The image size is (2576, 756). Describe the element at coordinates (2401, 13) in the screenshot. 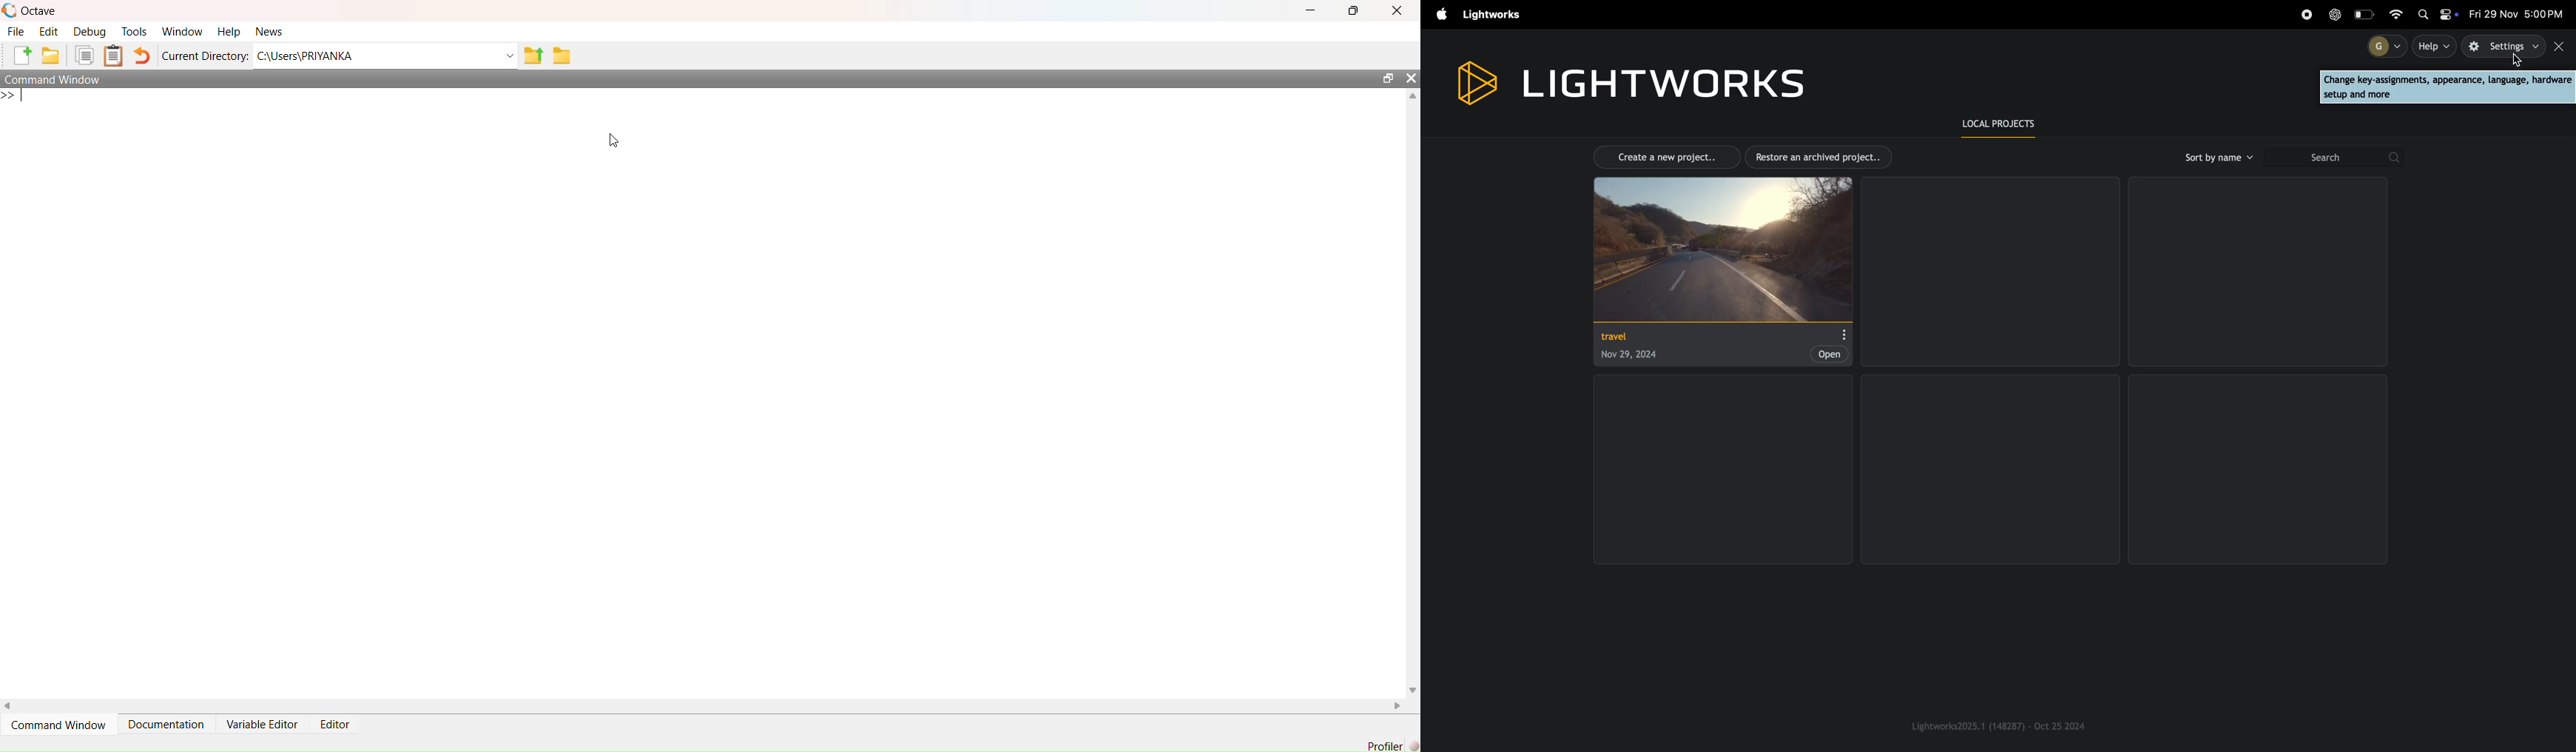

I see `wifi` at that location.